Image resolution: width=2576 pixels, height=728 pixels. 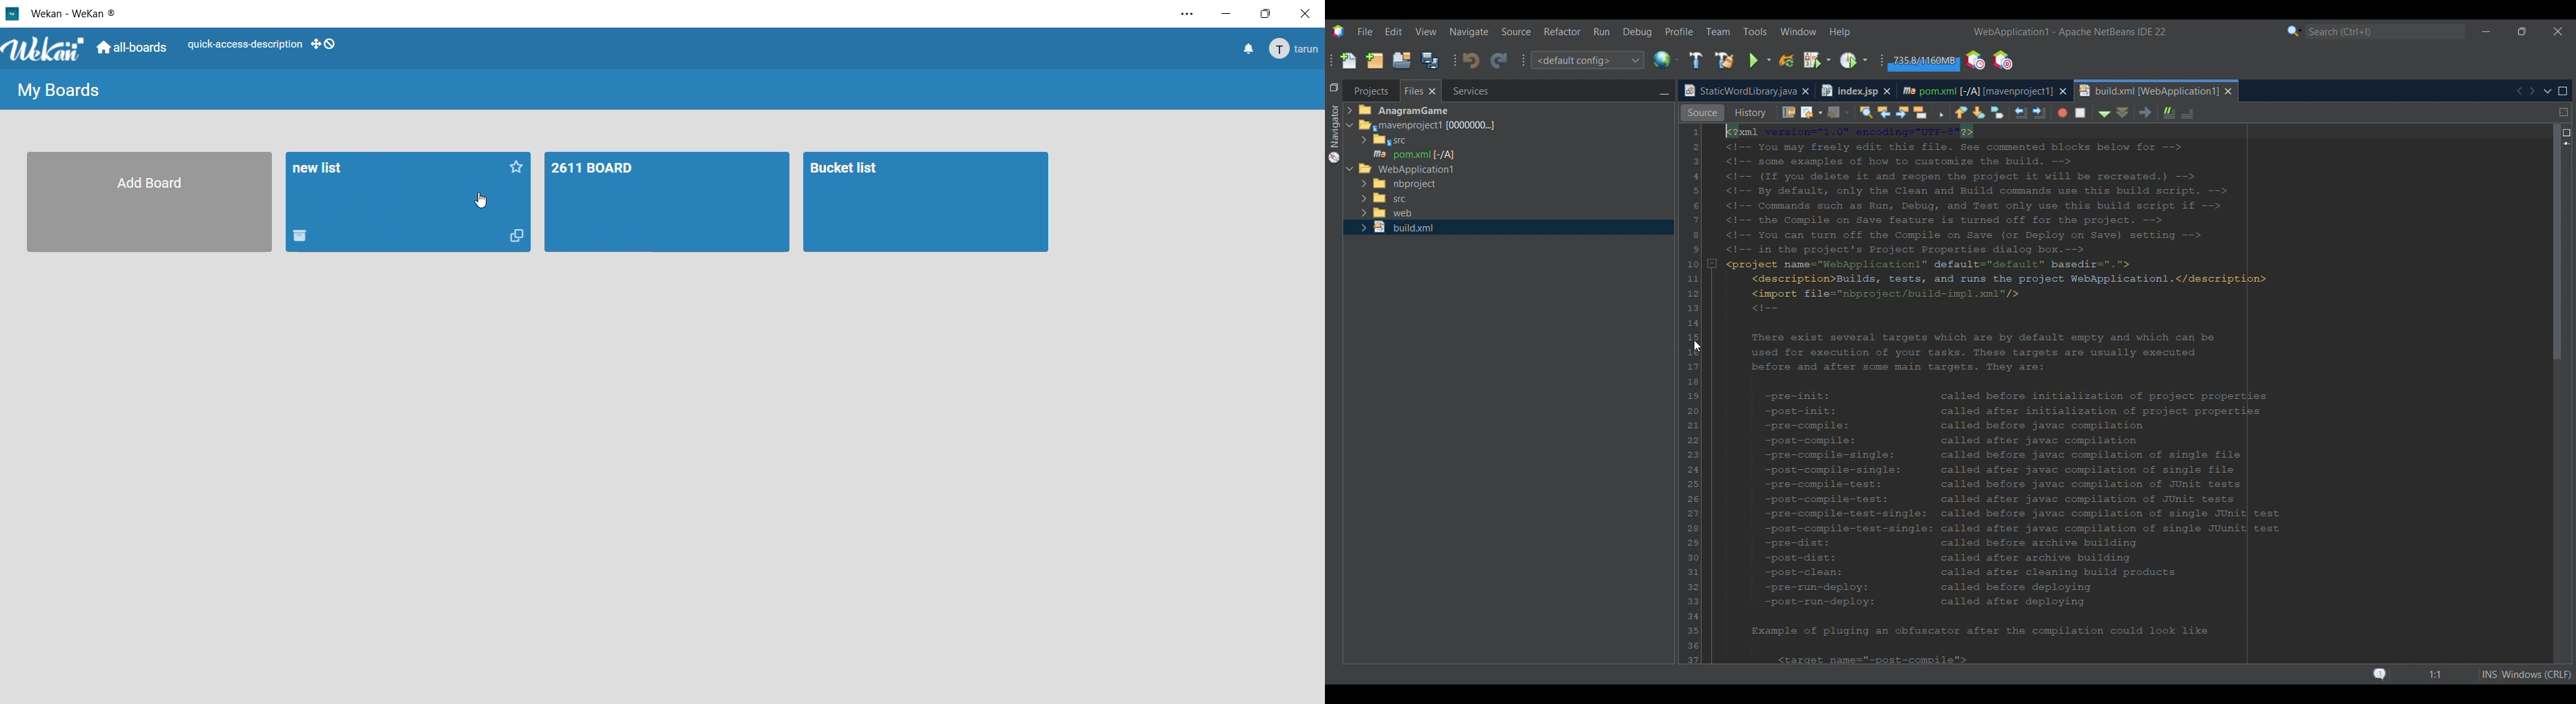 I want to click on app name , so click(x=75, y=12).